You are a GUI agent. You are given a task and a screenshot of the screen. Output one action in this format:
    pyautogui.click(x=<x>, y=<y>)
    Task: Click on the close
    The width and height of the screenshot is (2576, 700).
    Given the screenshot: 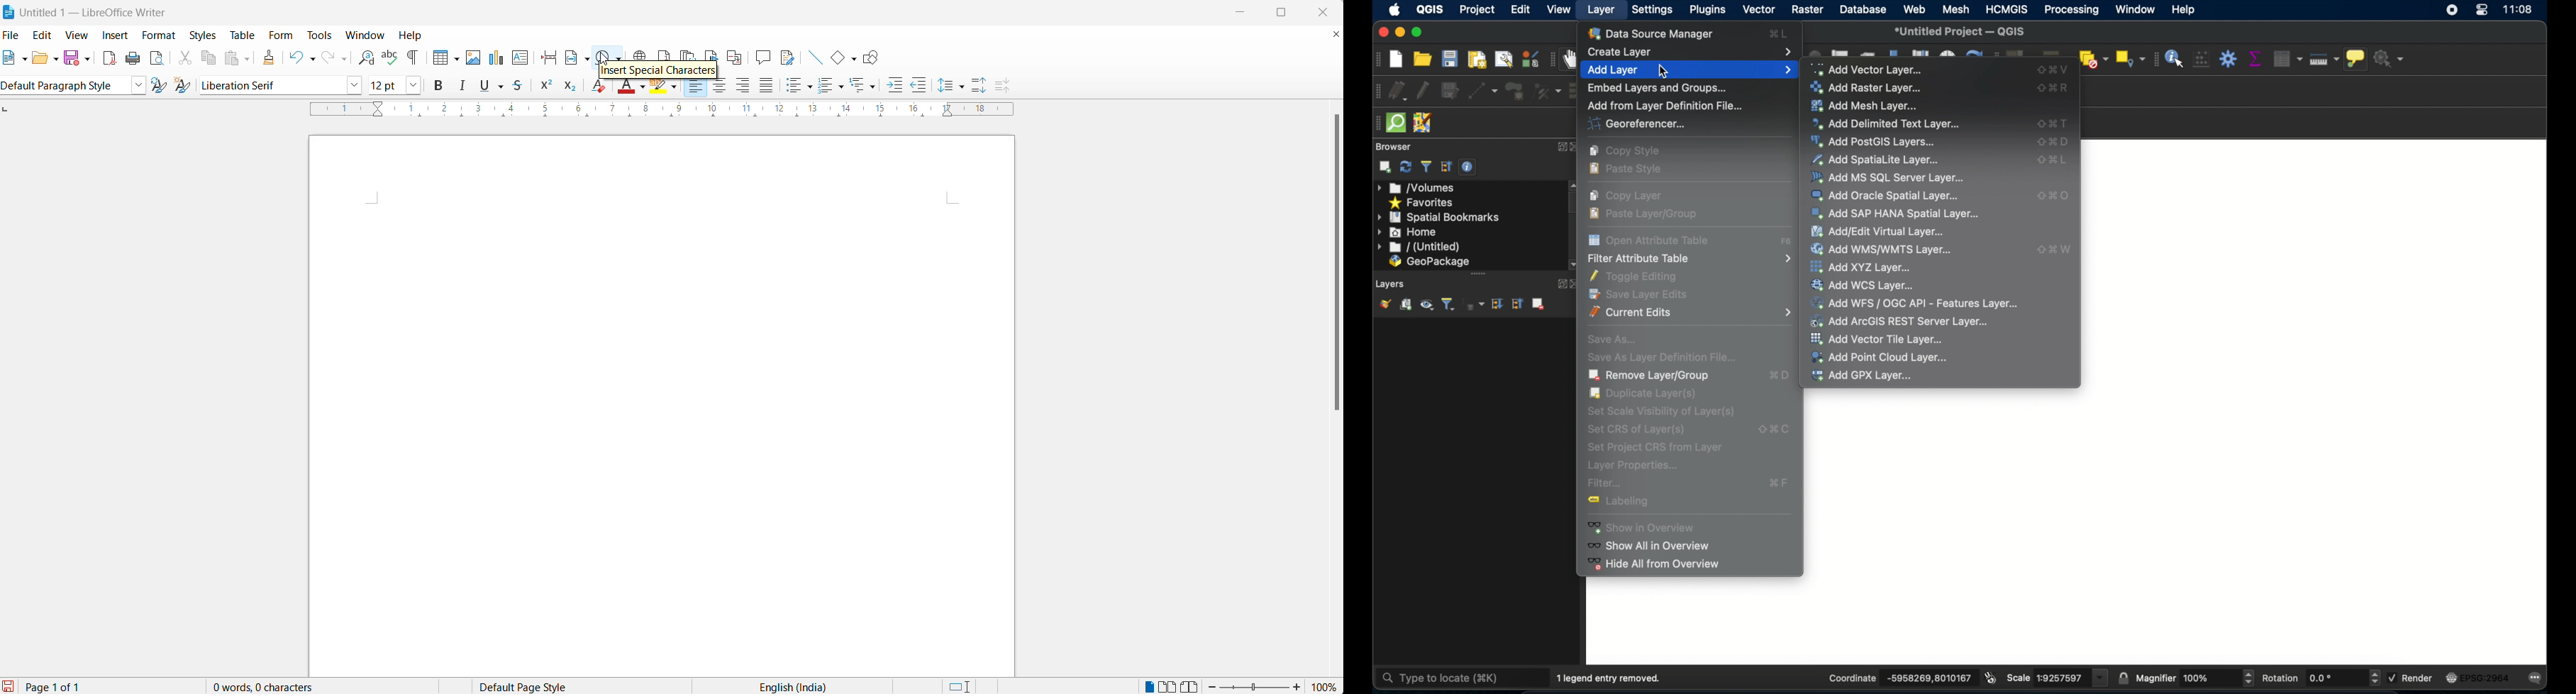 What is the action you would take?
    pyautogui.click(x=1328, y=11)
    